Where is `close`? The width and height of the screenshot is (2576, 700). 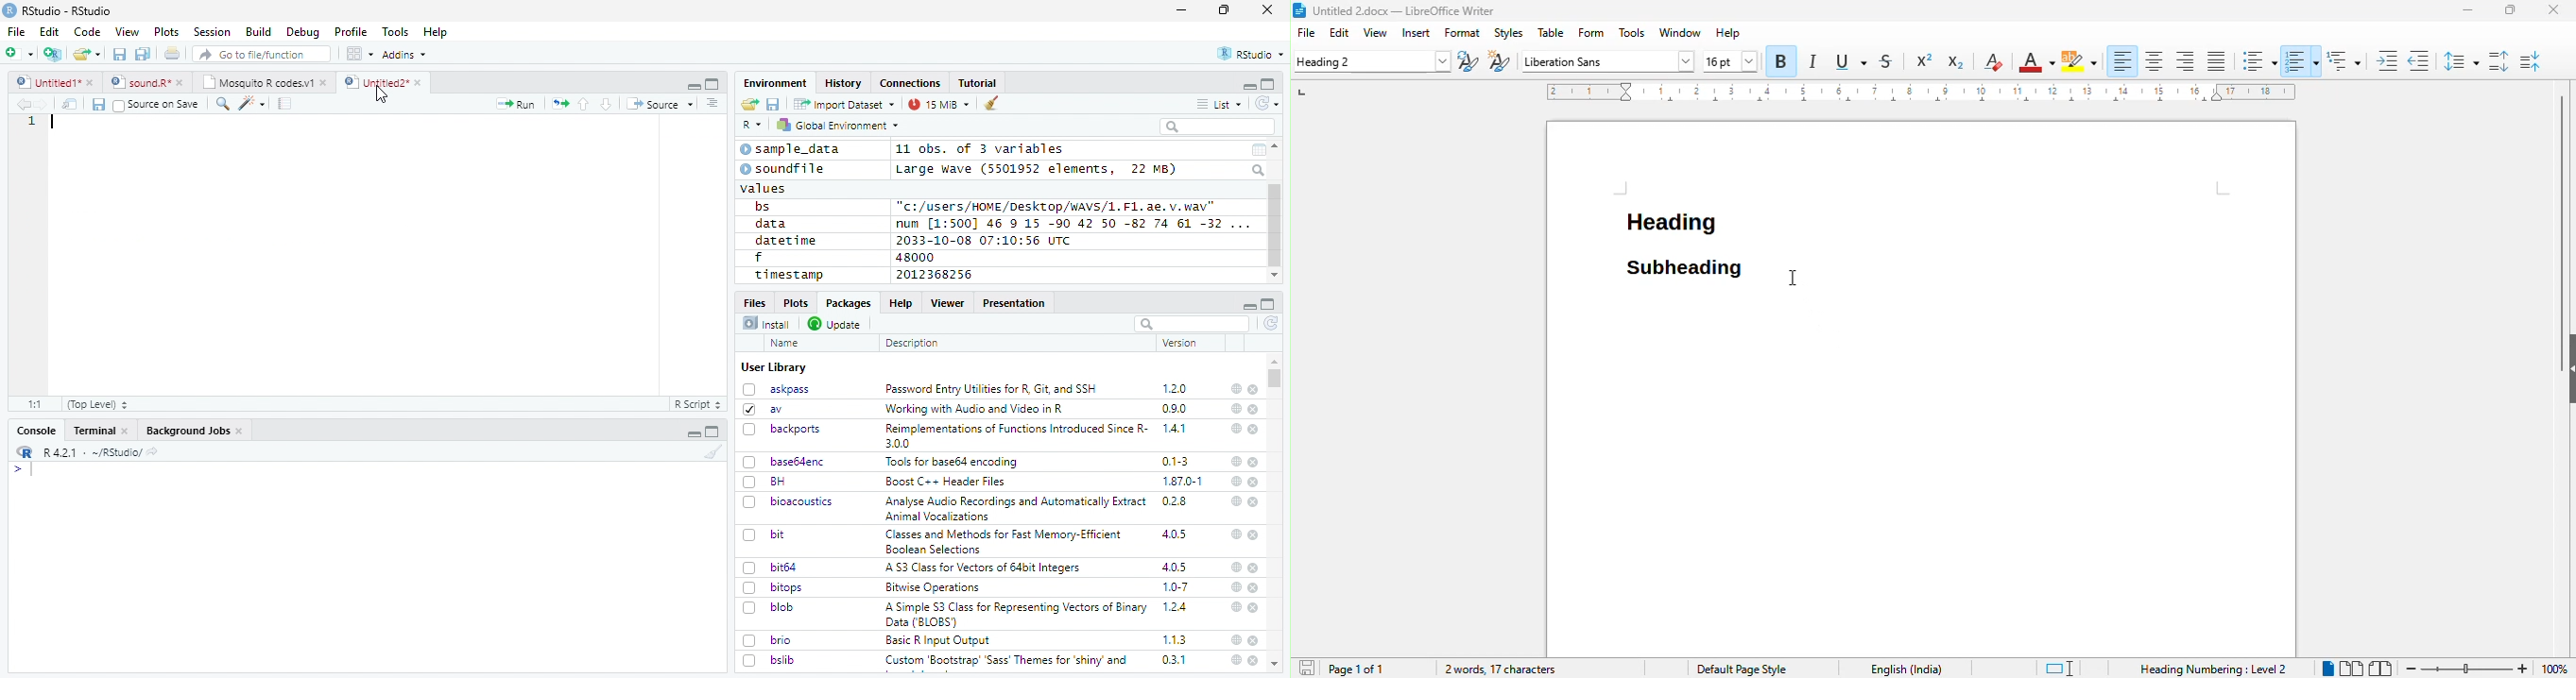 close is located at coordinates (1255, 502).